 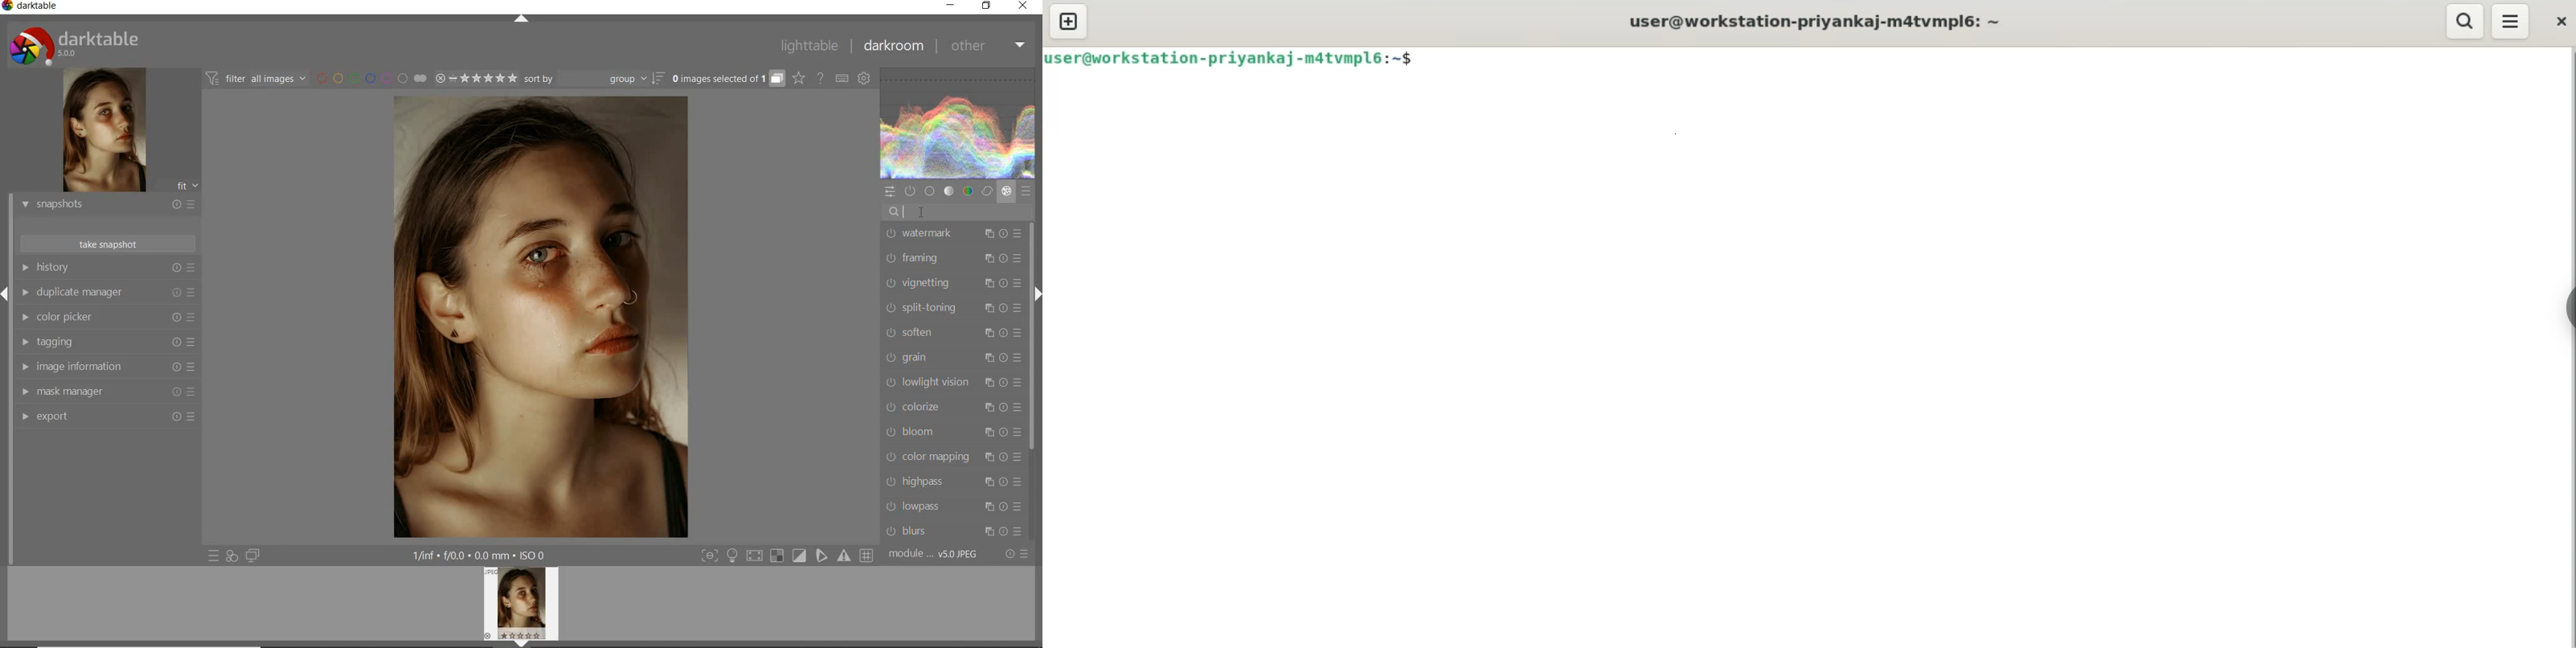 What do you see at coordinates (987, 6) in the screenshot?
I see `restore` at bounding box center [987, 6].